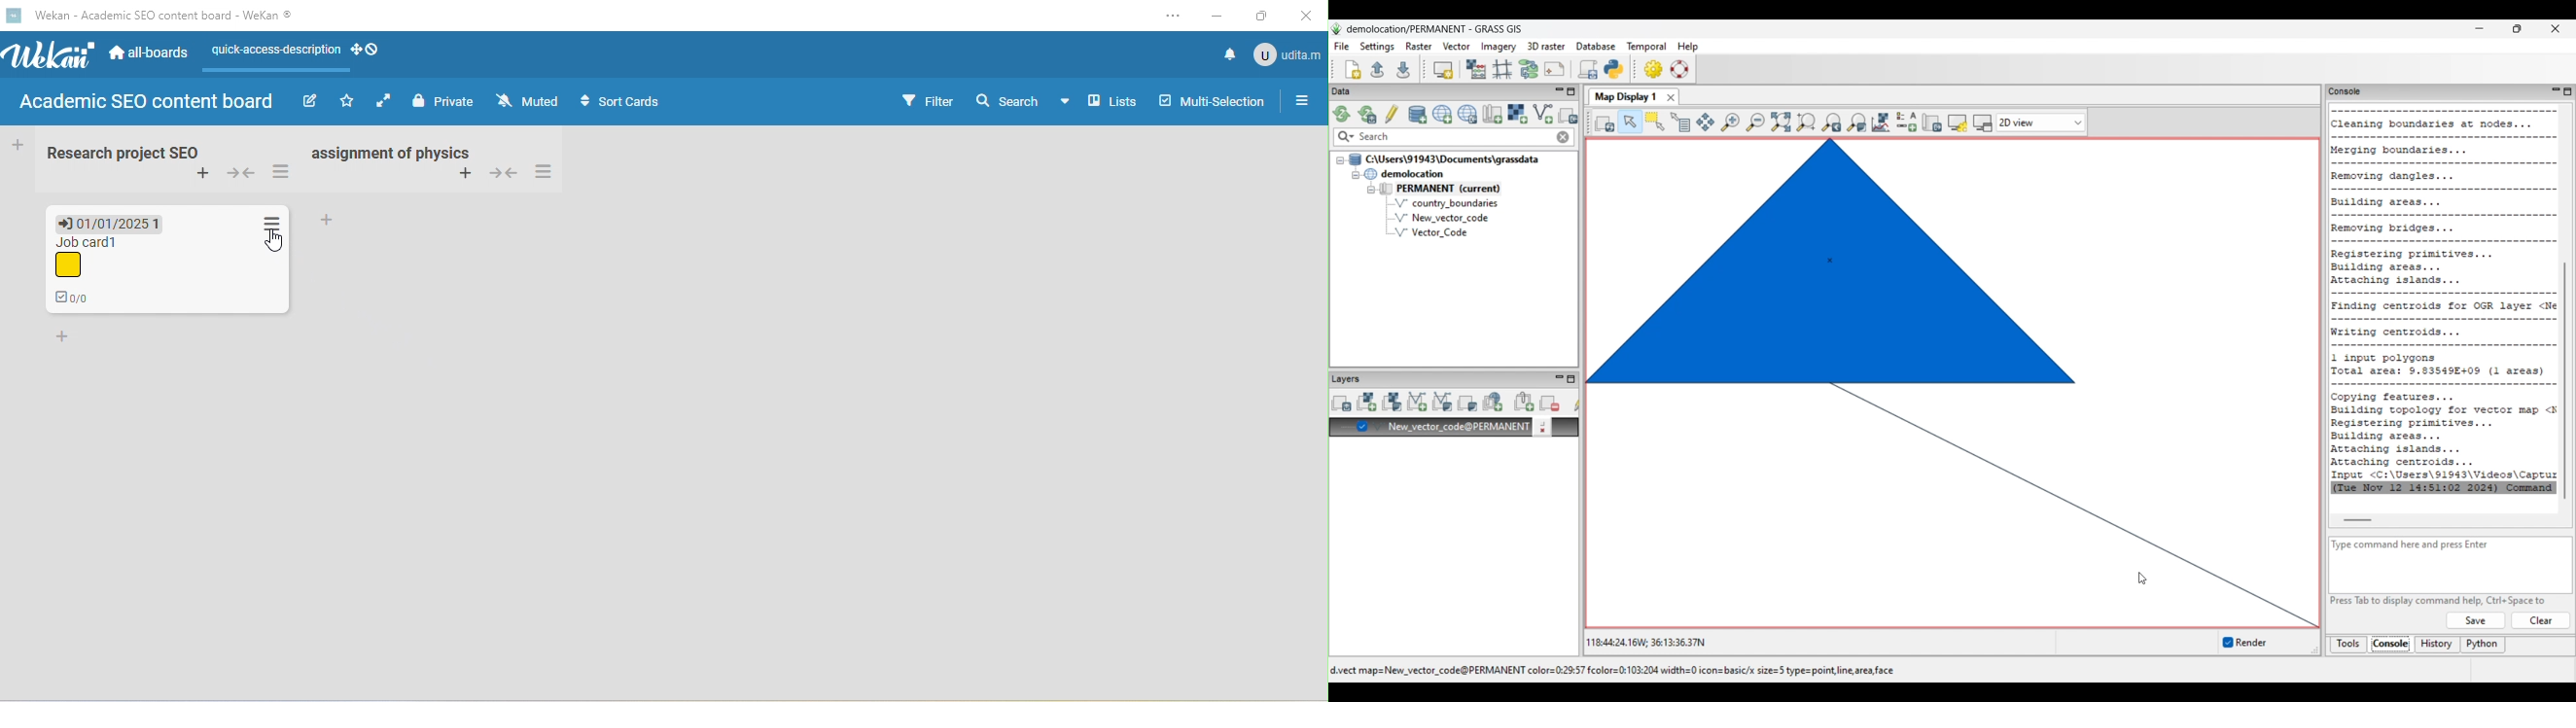 The height and width of the screenshot is (728, 2576). Describe the element at coordinates (148, 103) in the screenshot. I see `academic sed content board` at that location.